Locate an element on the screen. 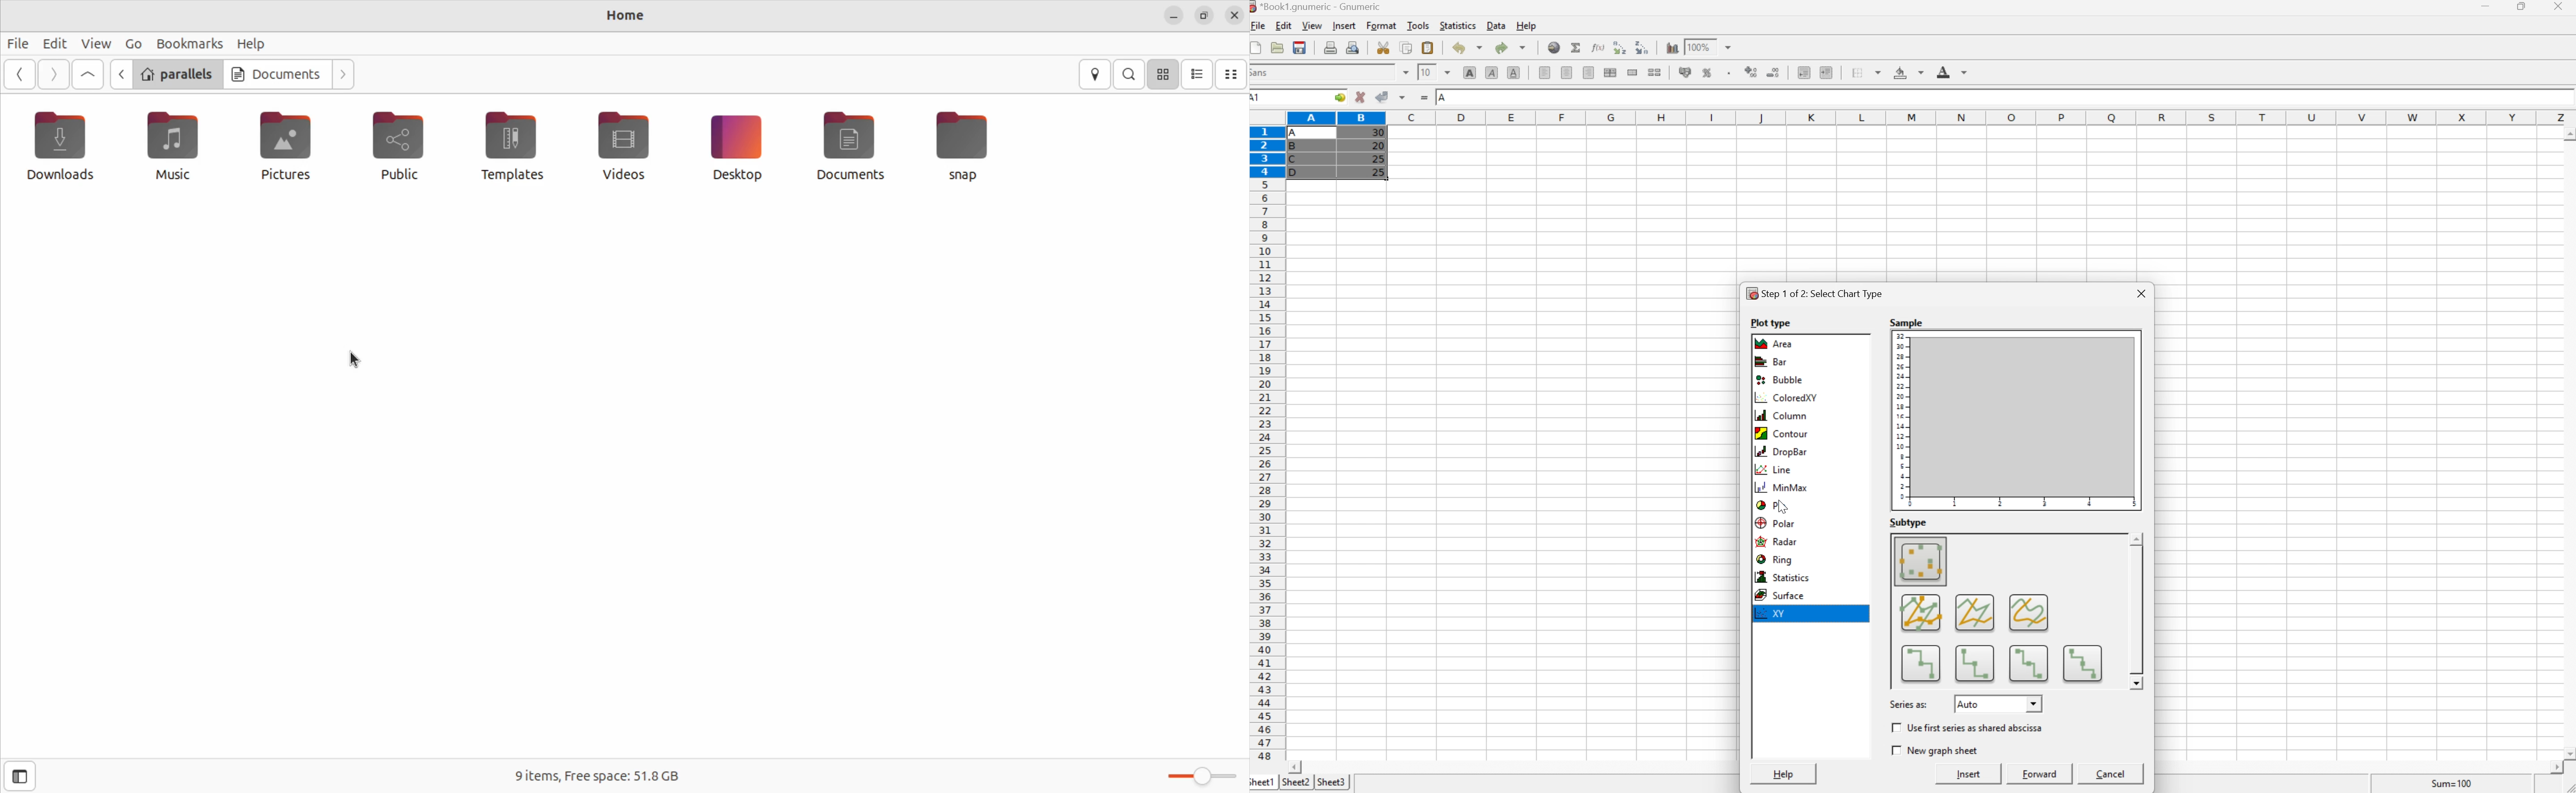 This screenshot has width=2576, height=812. MinMax is located at coordinates (1783, 488).